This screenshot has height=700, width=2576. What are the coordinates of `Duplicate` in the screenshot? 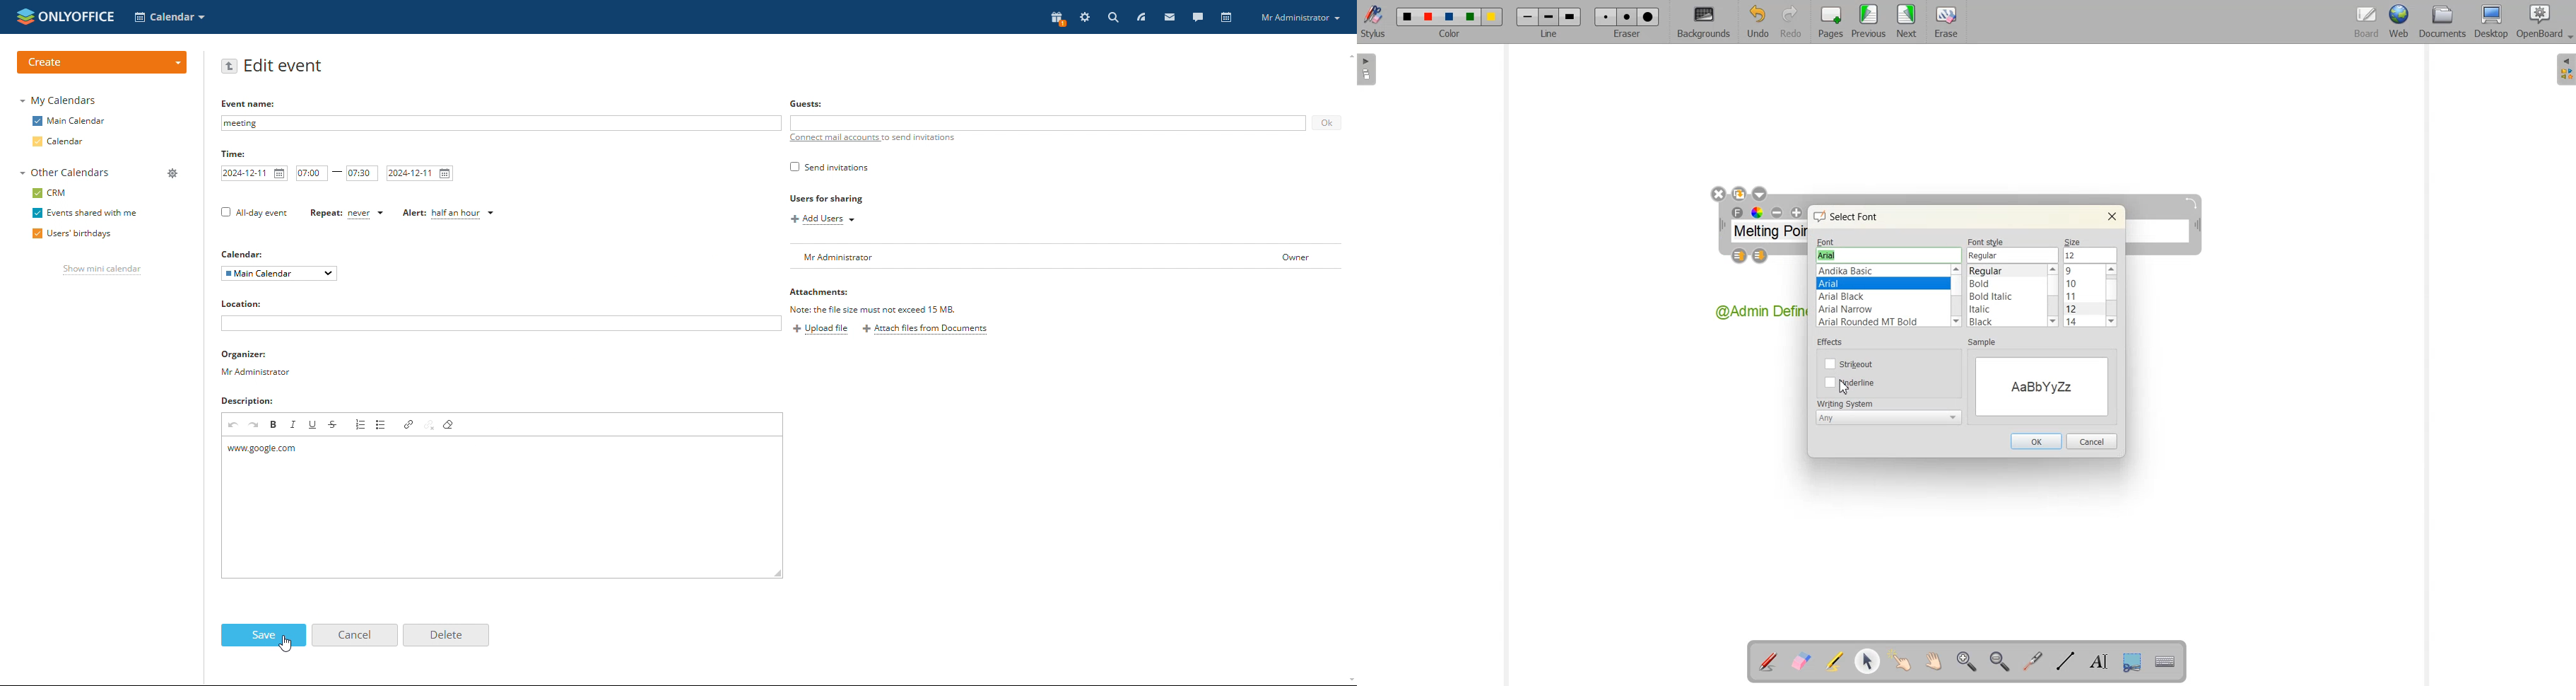 It's located at (1739, 193).